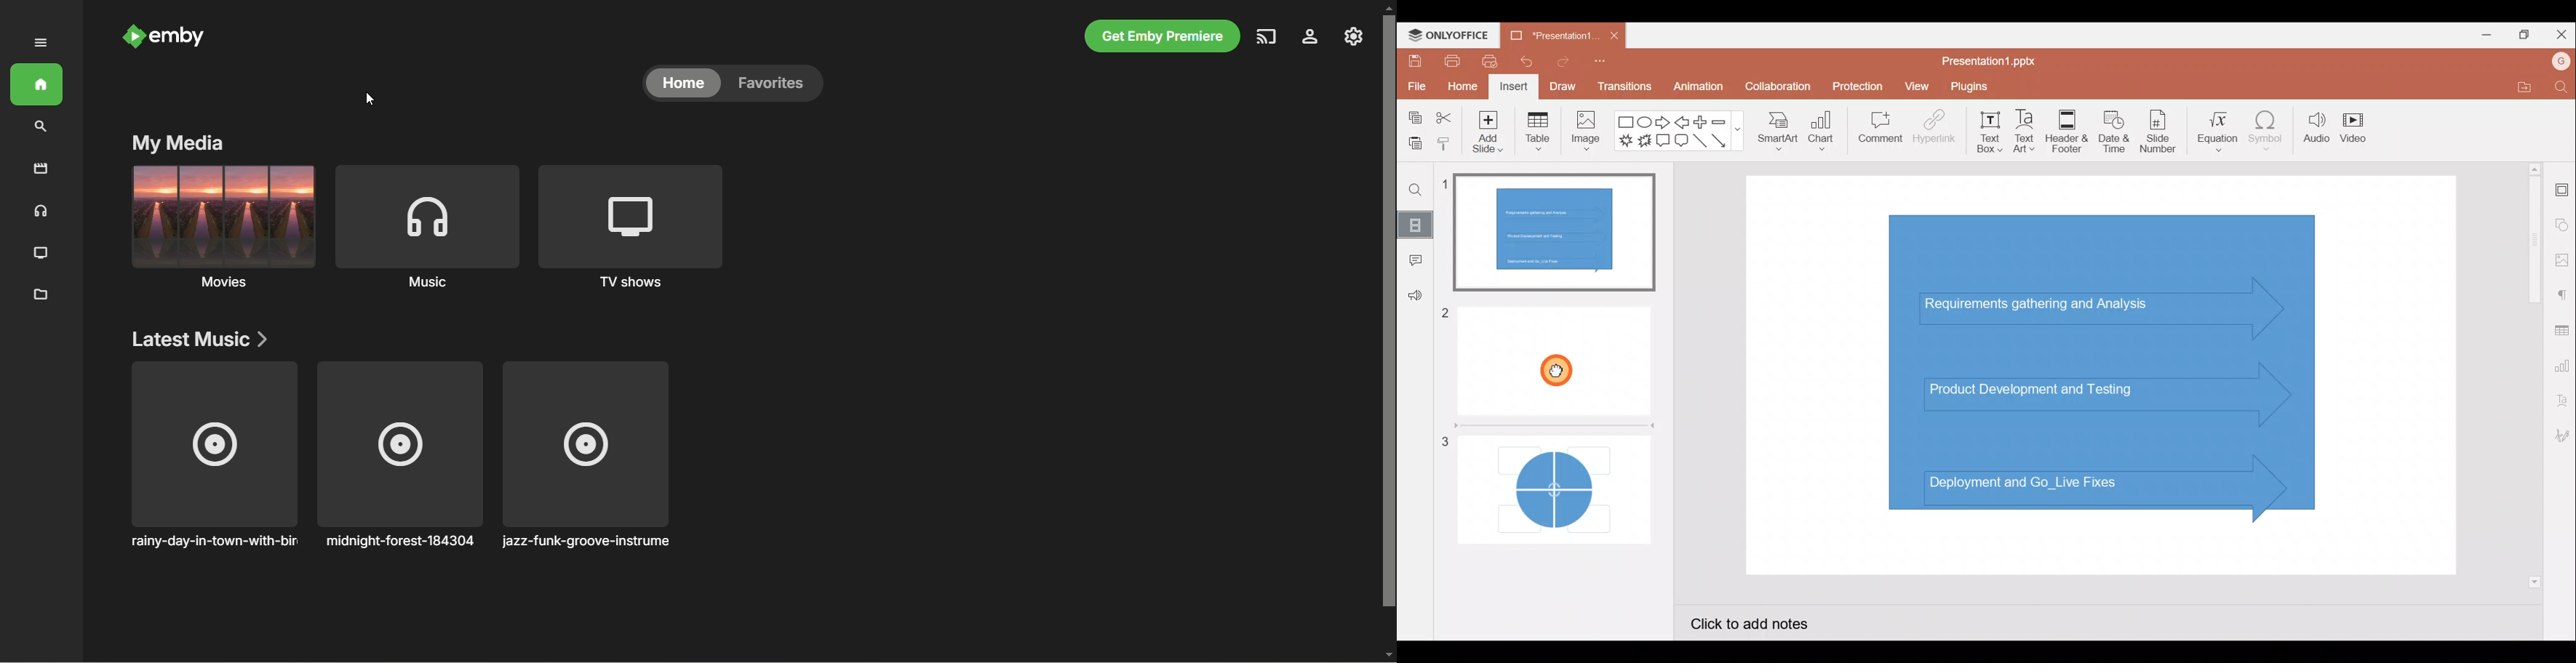 This screenshot has width=2576, height=672. I want to click on home, so click(683, 84).